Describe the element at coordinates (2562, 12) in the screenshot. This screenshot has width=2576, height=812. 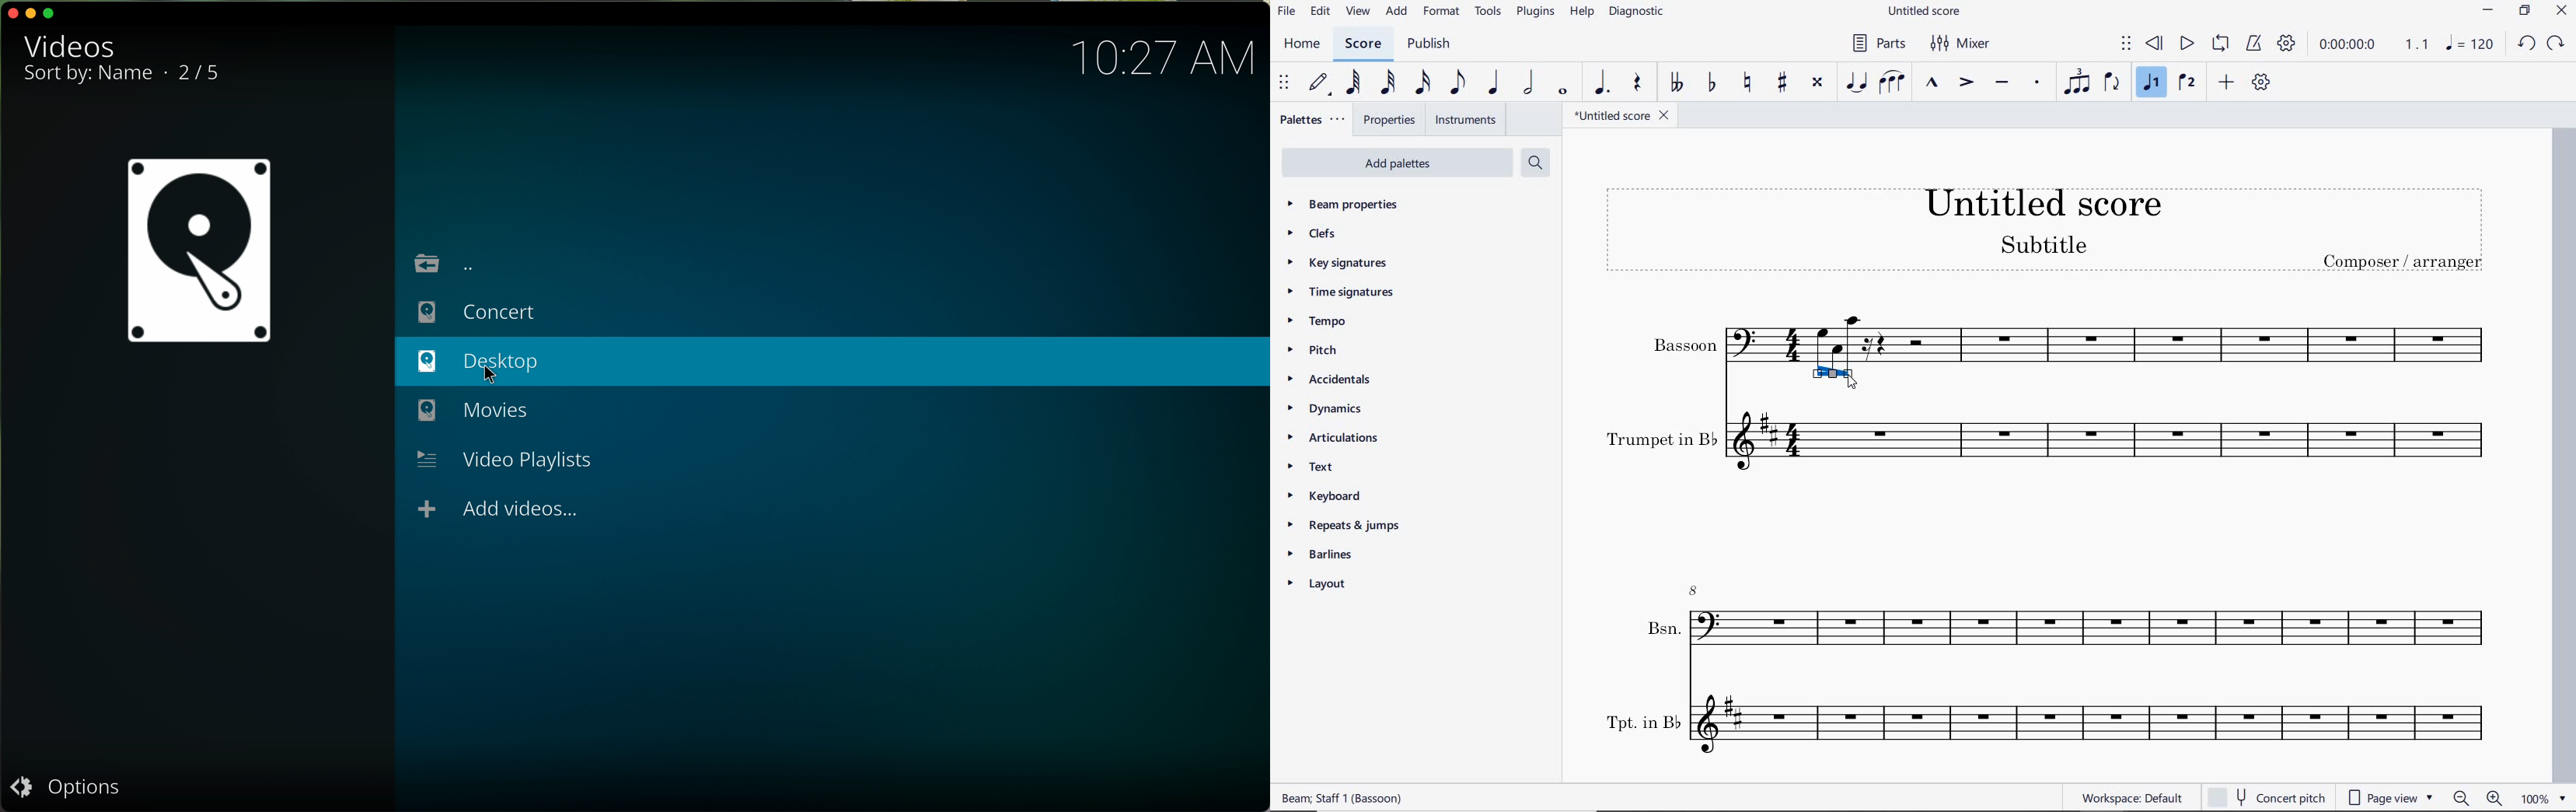
I see `CLOSE` at that location.